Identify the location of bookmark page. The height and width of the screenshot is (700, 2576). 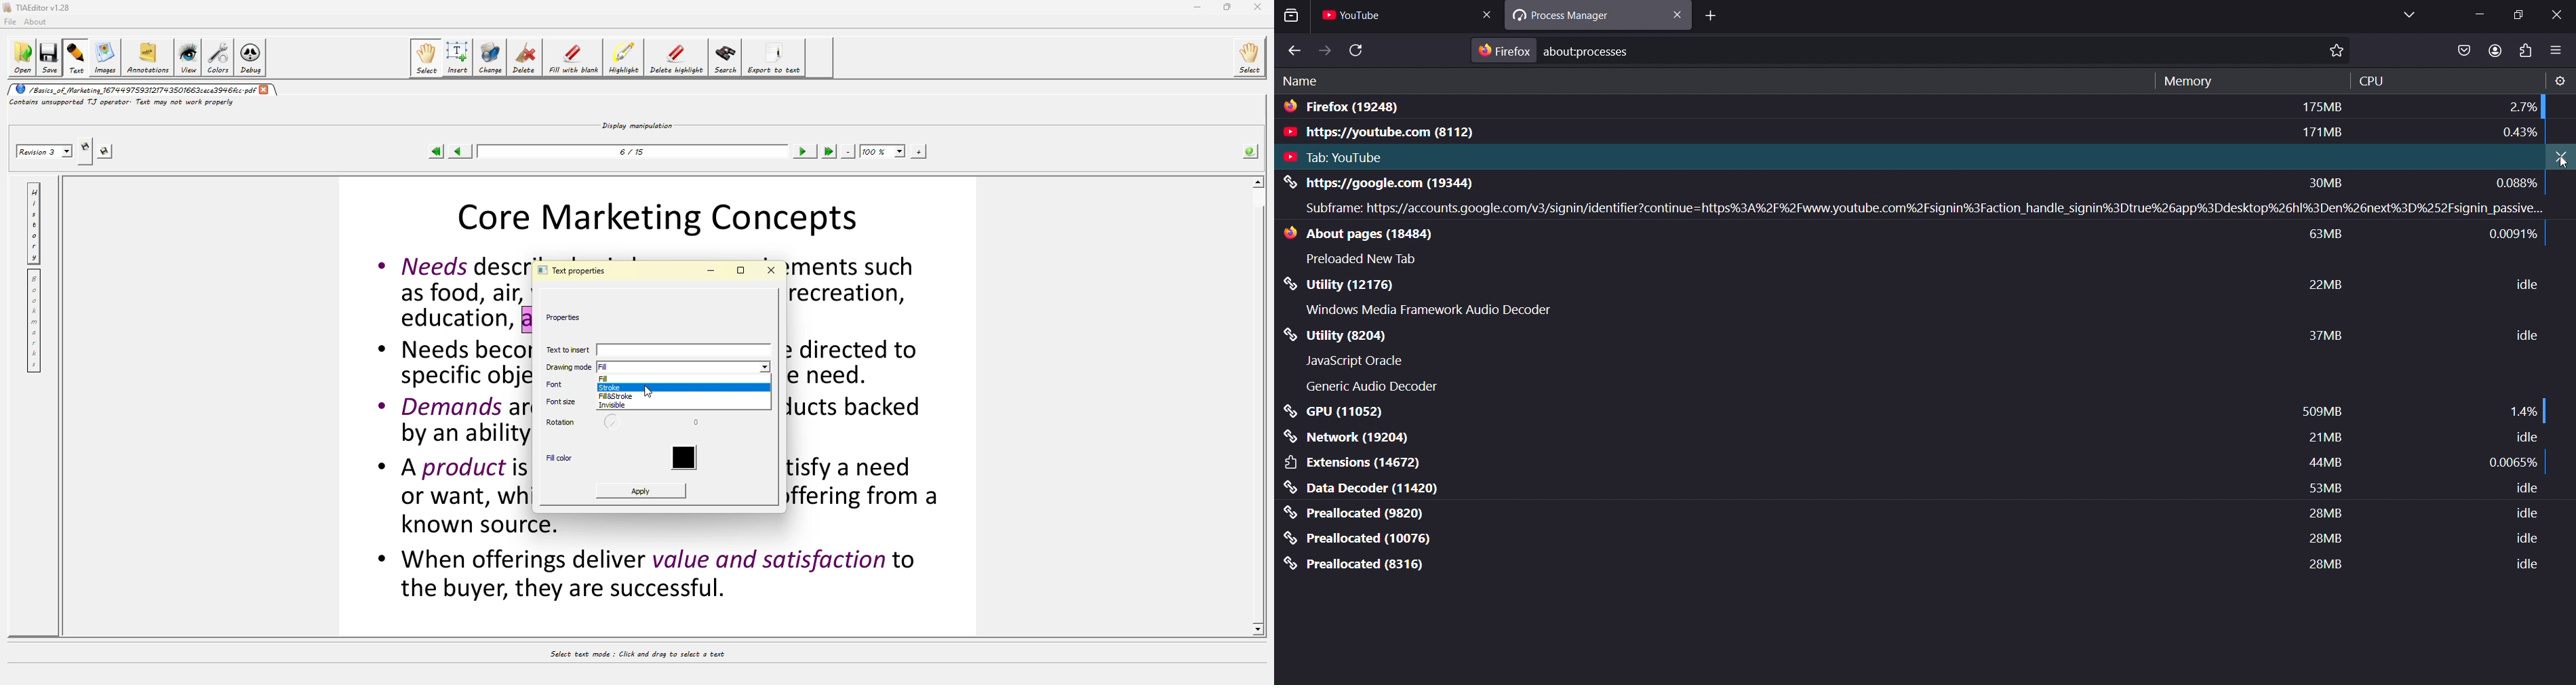
(2341, 52).